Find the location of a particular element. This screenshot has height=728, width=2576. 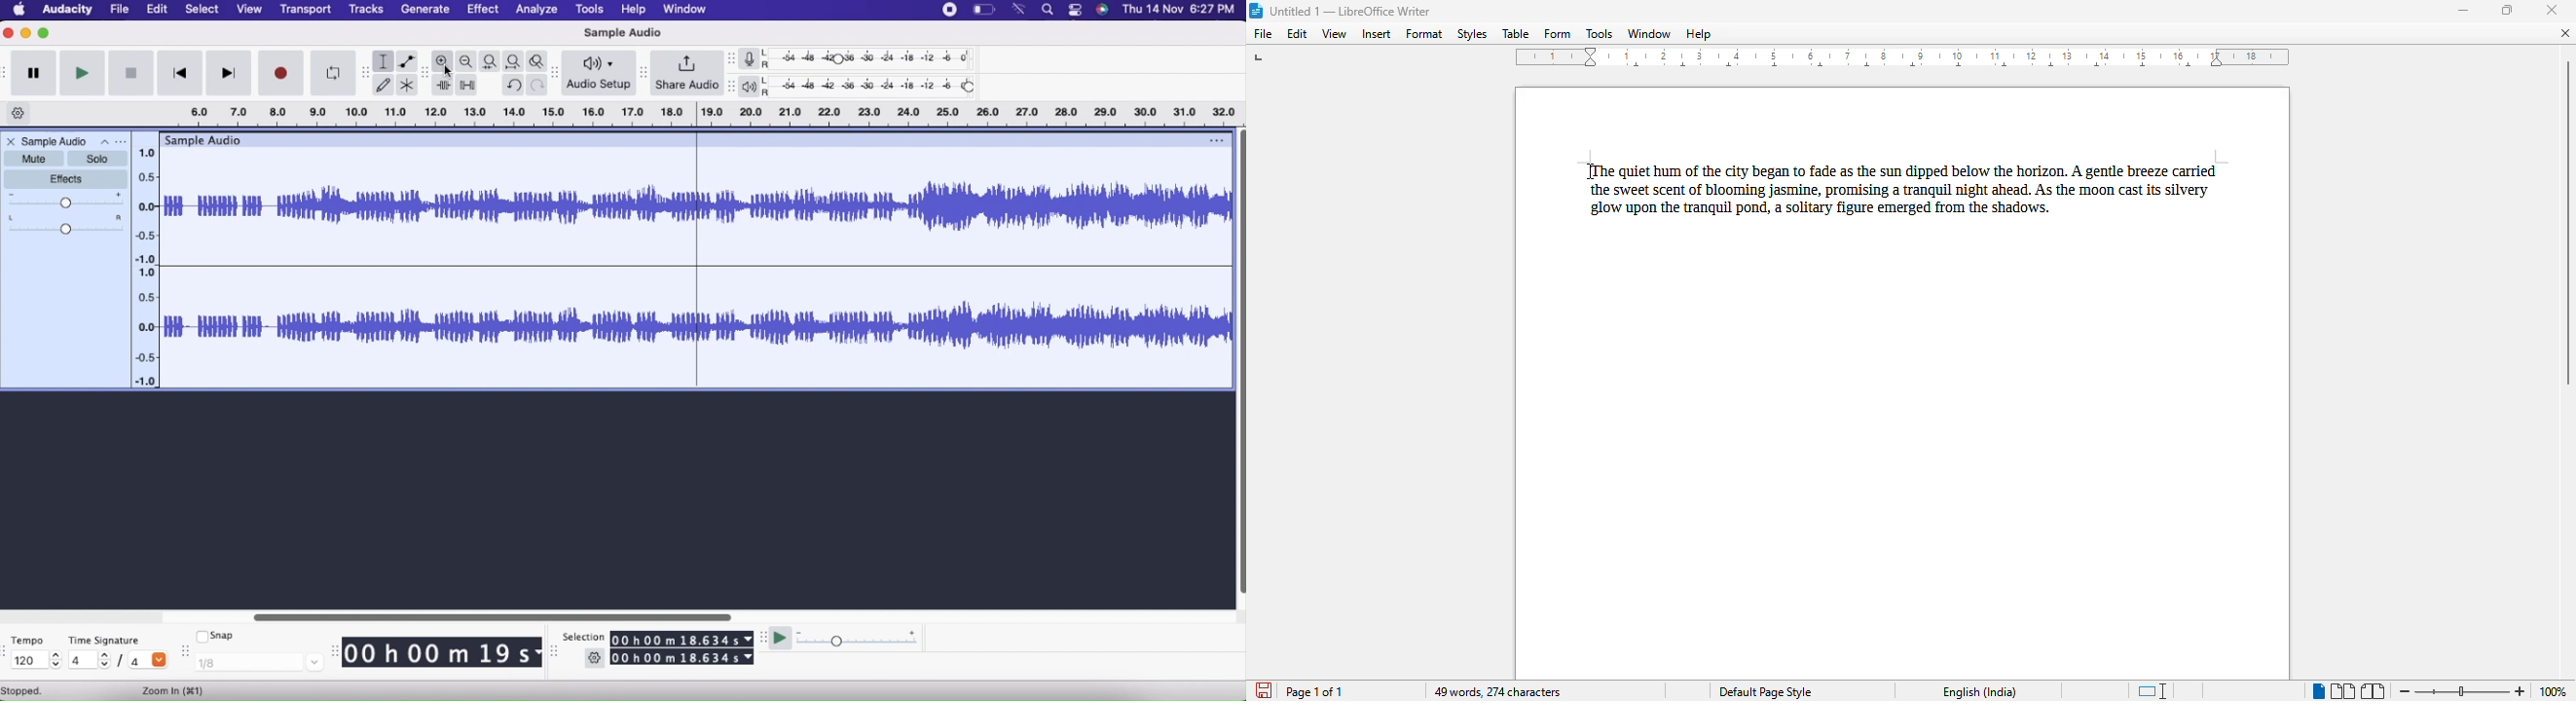

120 is located at coordinates (34, 661).